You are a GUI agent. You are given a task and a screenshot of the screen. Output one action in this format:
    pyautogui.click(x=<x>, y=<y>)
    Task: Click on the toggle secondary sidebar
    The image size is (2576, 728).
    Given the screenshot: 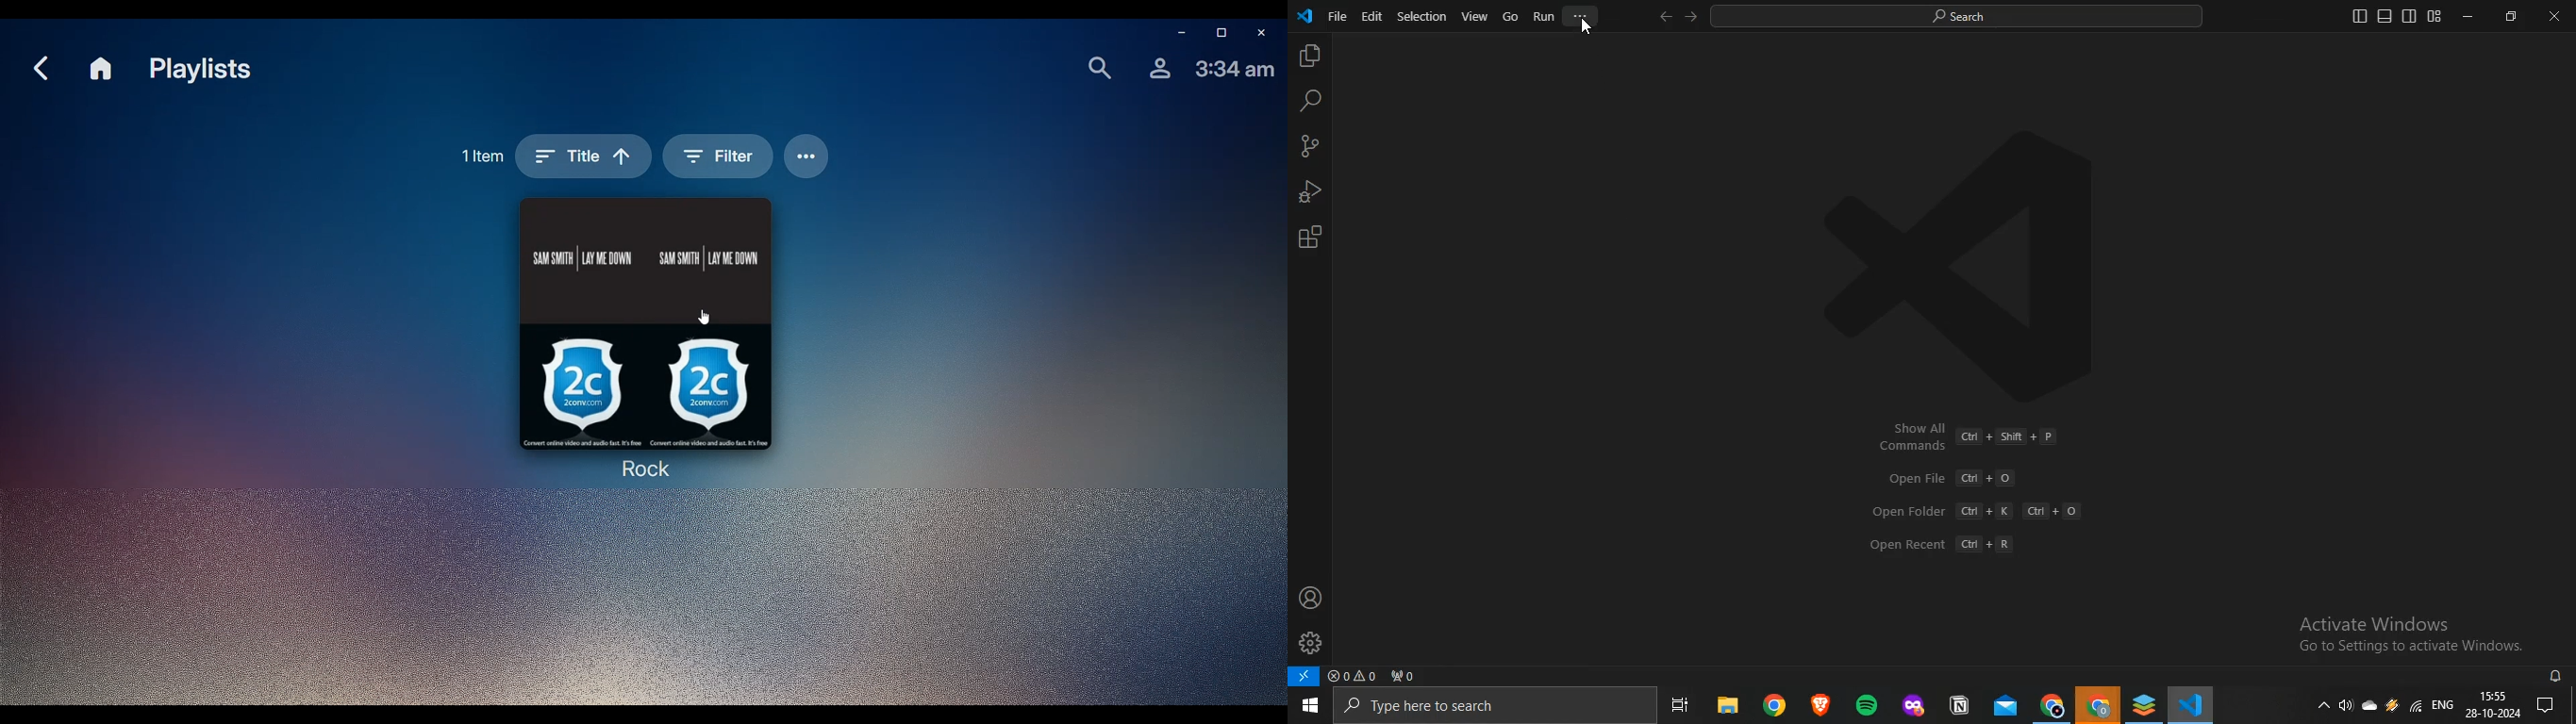 What is the action you would take?
    pyautogui.click(x=2410, y=16)
    